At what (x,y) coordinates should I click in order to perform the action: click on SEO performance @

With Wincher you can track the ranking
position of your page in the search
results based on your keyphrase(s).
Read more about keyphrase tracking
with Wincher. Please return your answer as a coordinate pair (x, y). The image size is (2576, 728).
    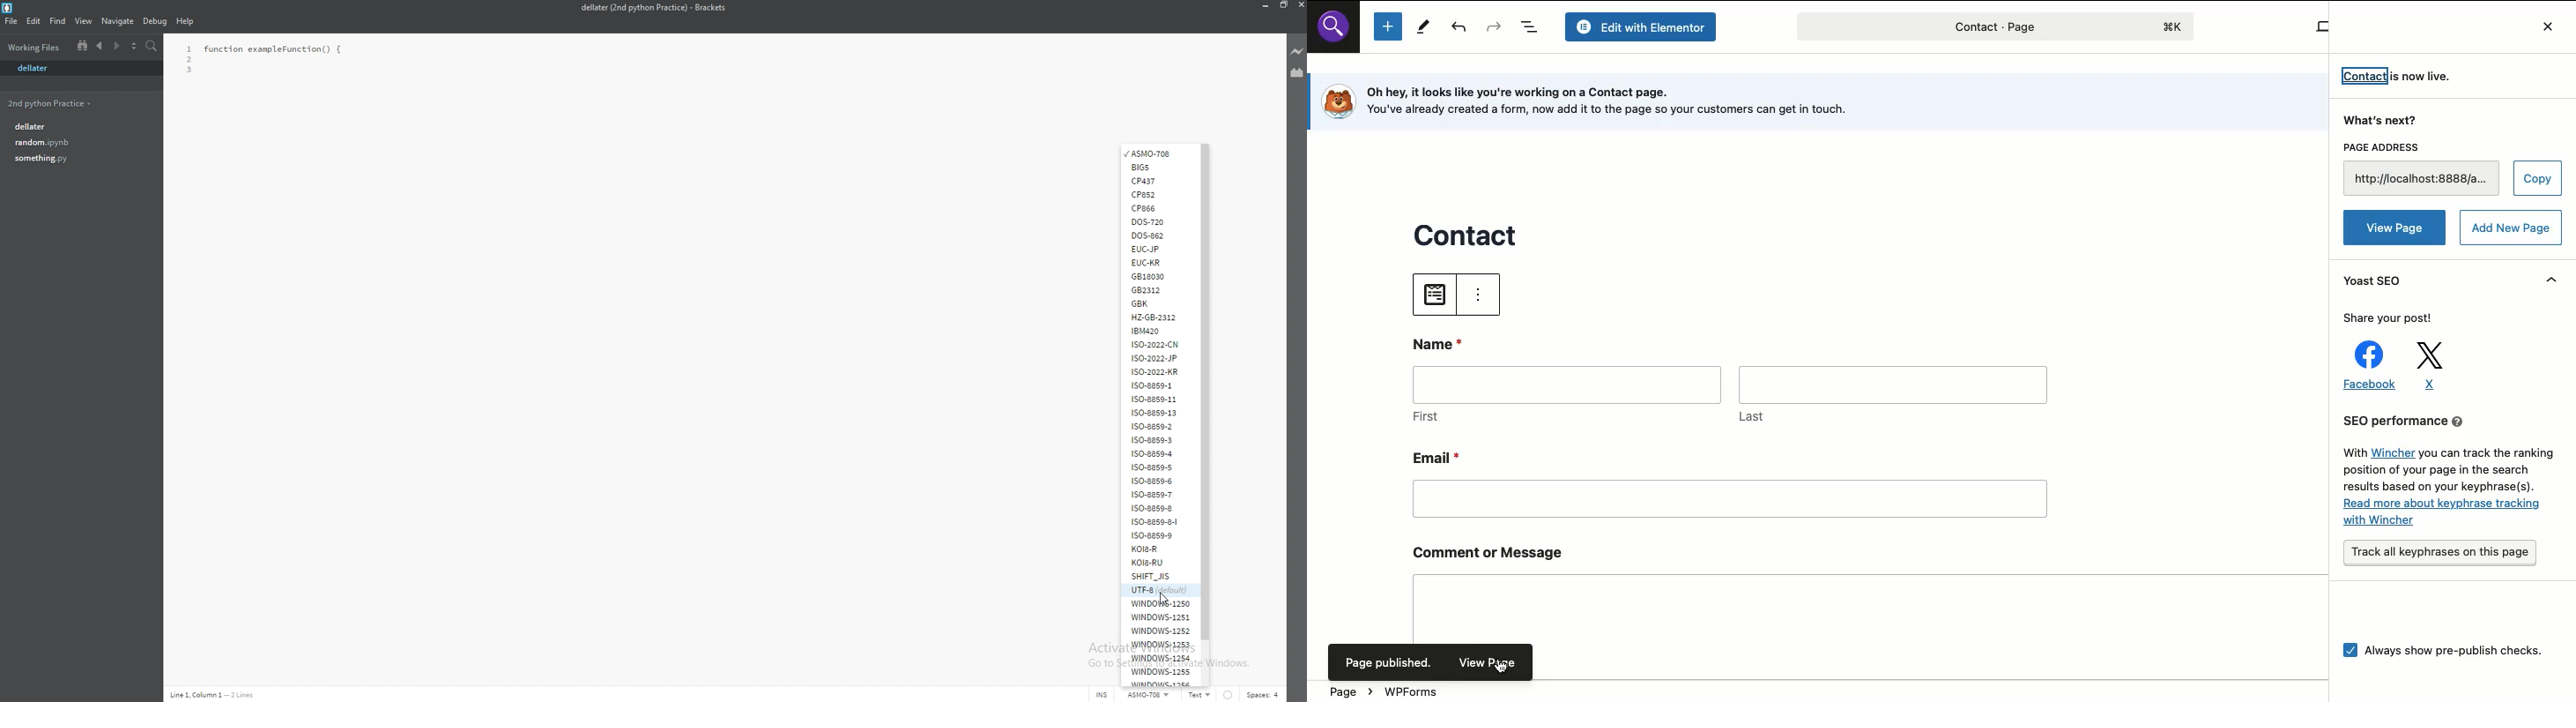
    Looking at the image, I should click on (2445, 473).